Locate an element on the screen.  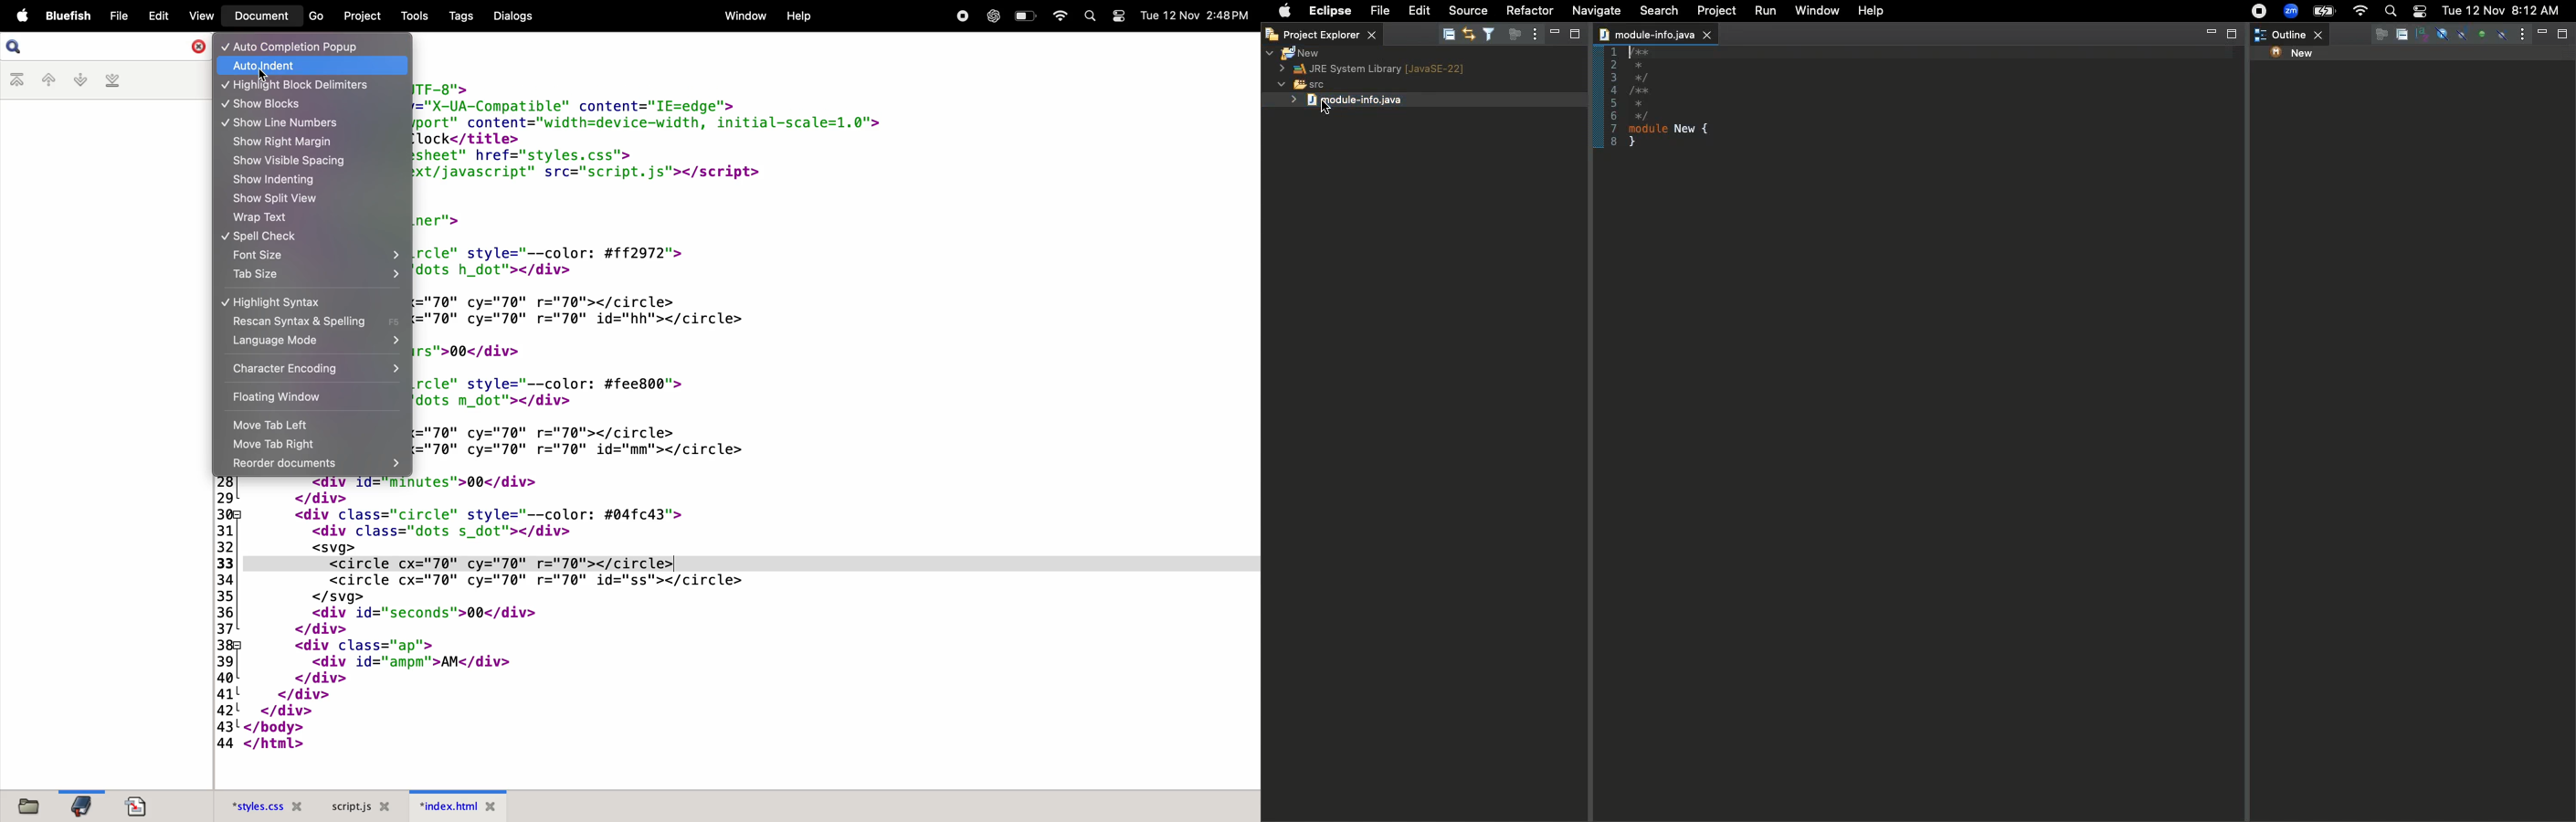
file is located at coordinates (117, 15).